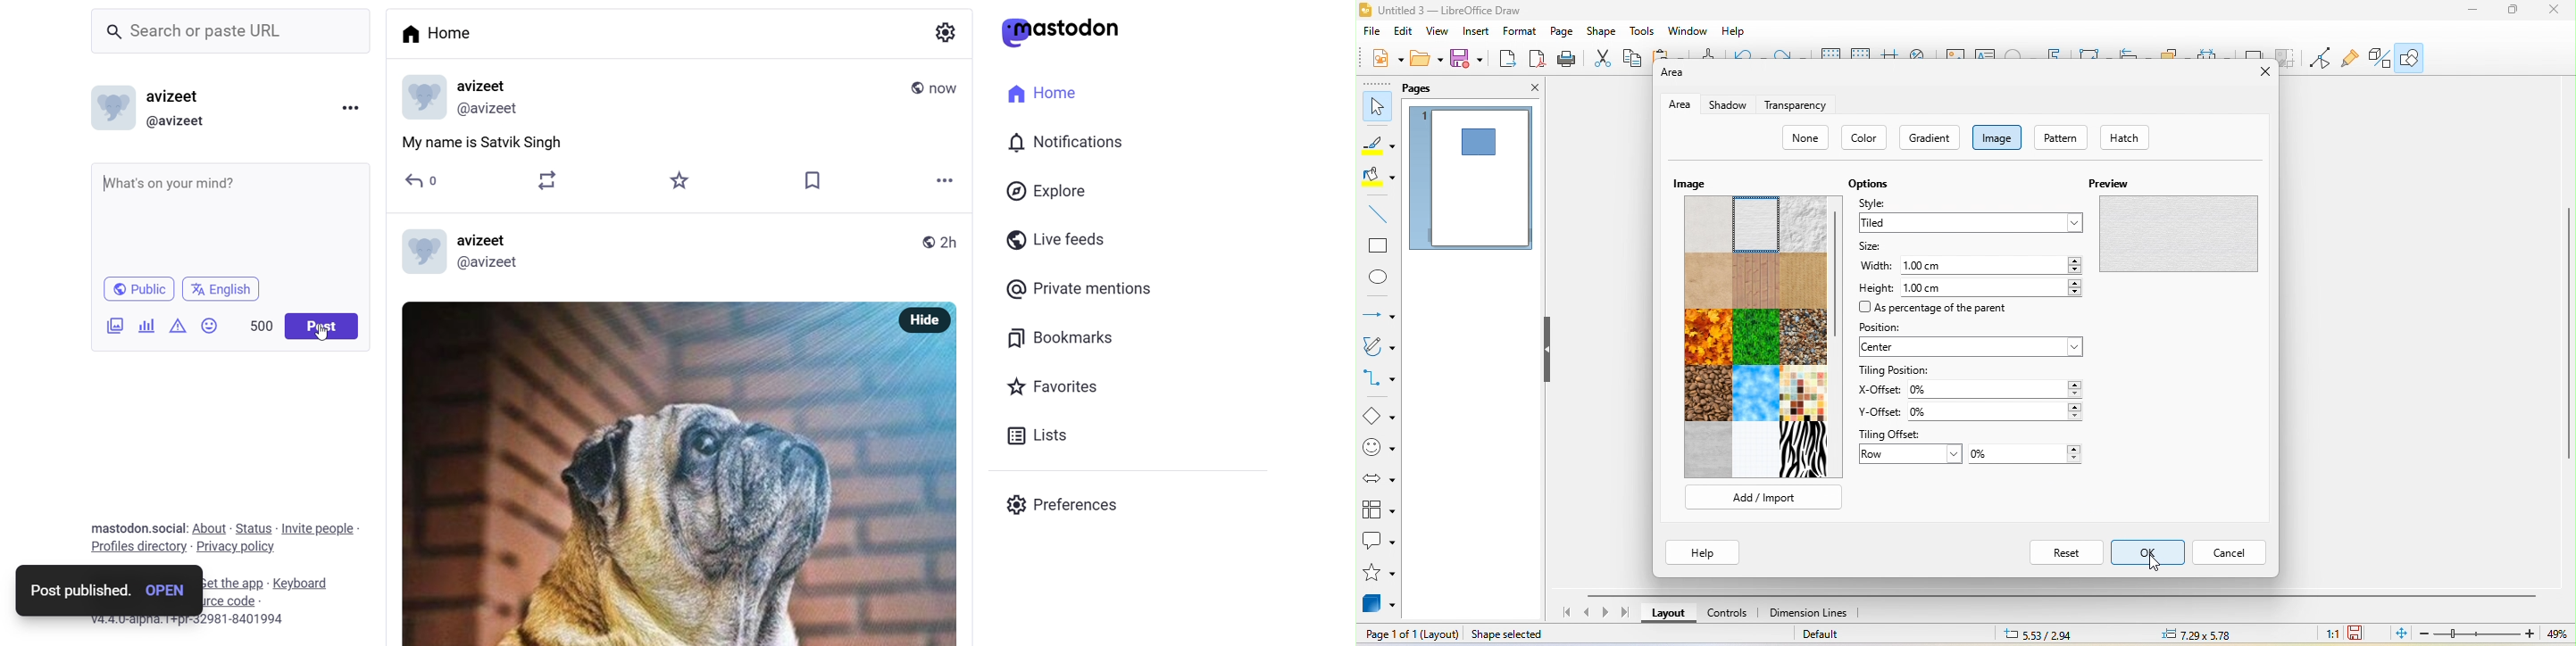 Image resolution: width=2576 pixels, height=672 pixels. Describe the element at coordinates (1565, 33) in the screenshot. I see `page` at that location.